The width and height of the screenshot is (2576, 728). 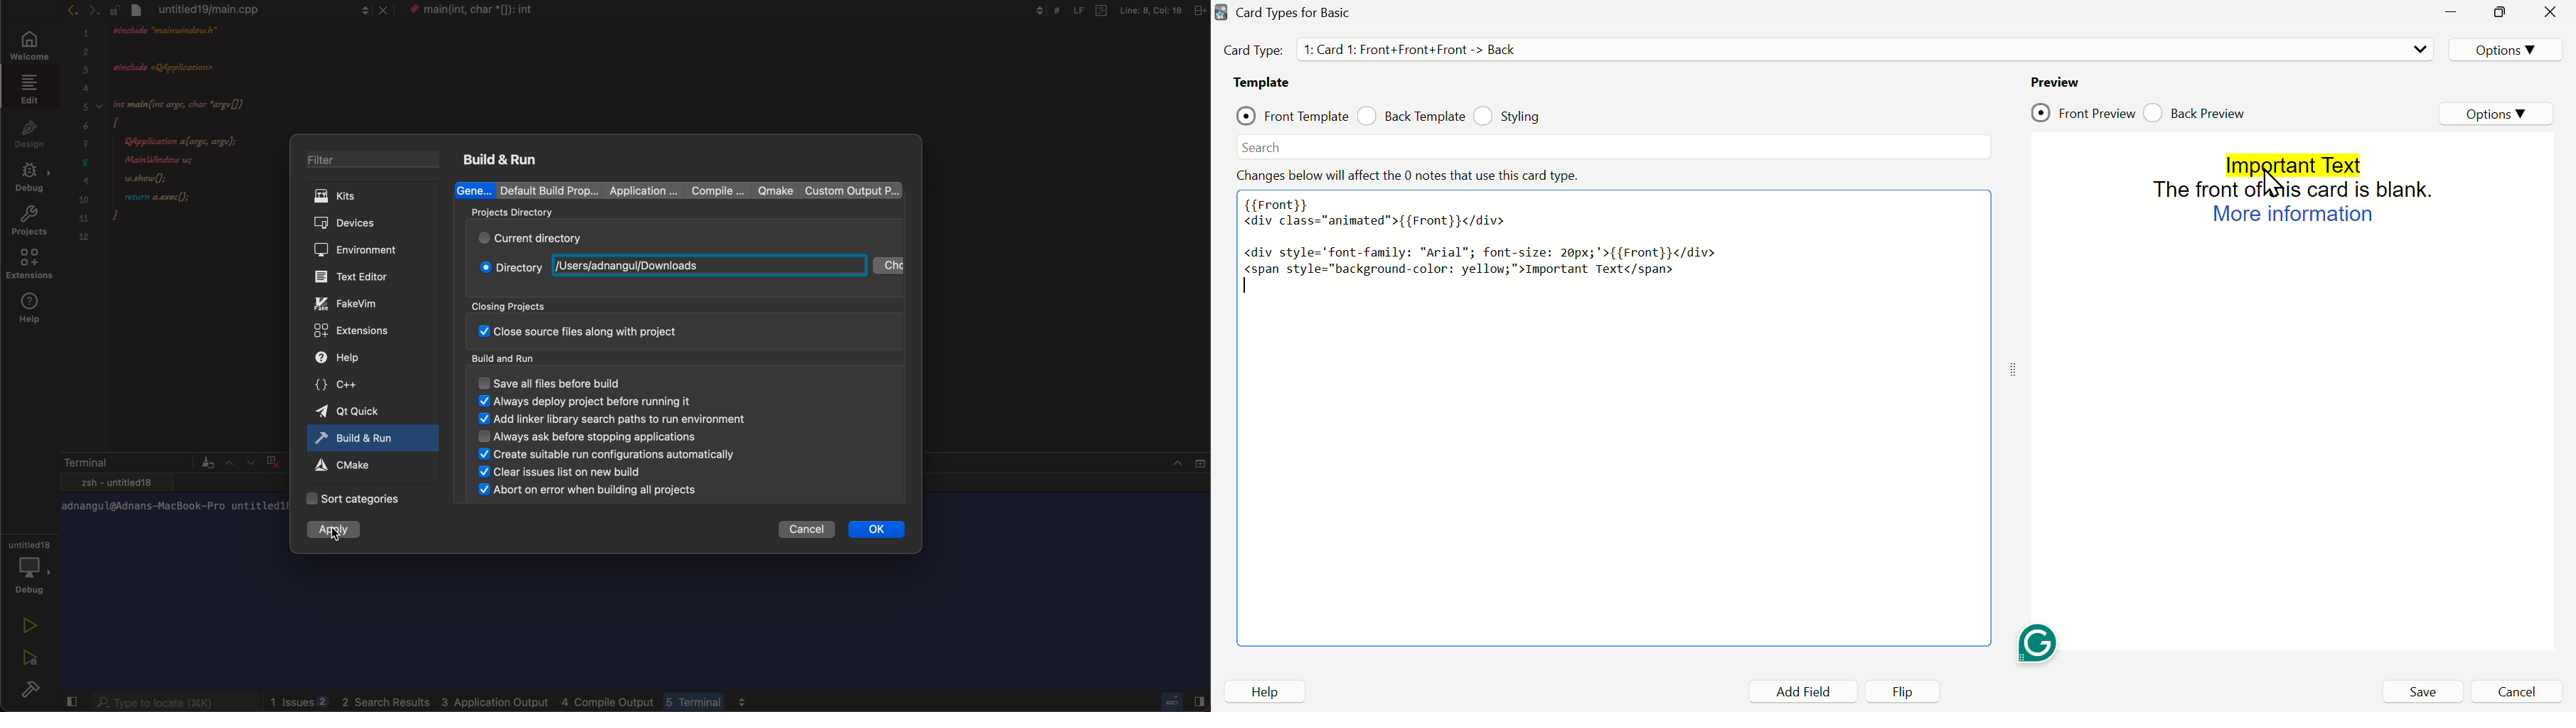 What do you see at coordinates (1222, 12) in the screenshot?
I see `Anki Desktop icon` at bounding box center [1222, 12].